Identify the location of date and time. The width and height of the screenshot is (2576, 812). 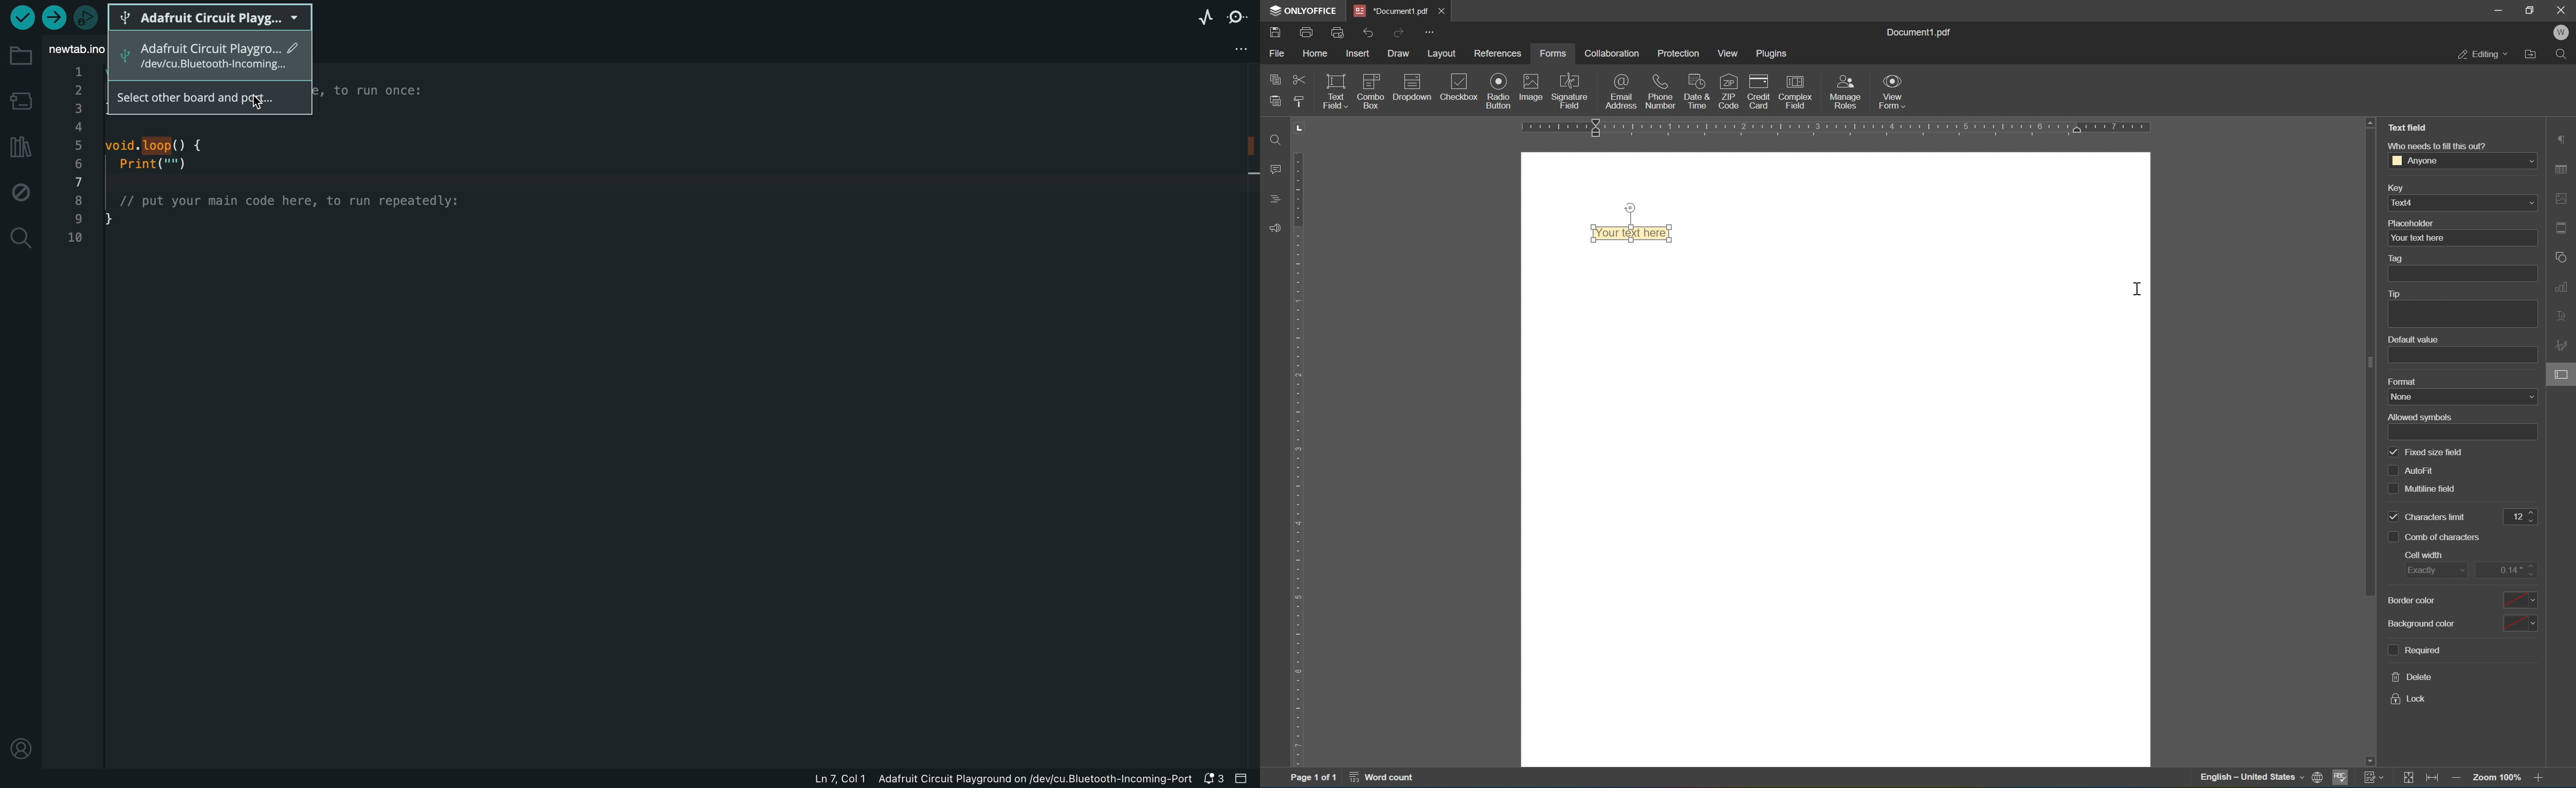
(1695, 91).